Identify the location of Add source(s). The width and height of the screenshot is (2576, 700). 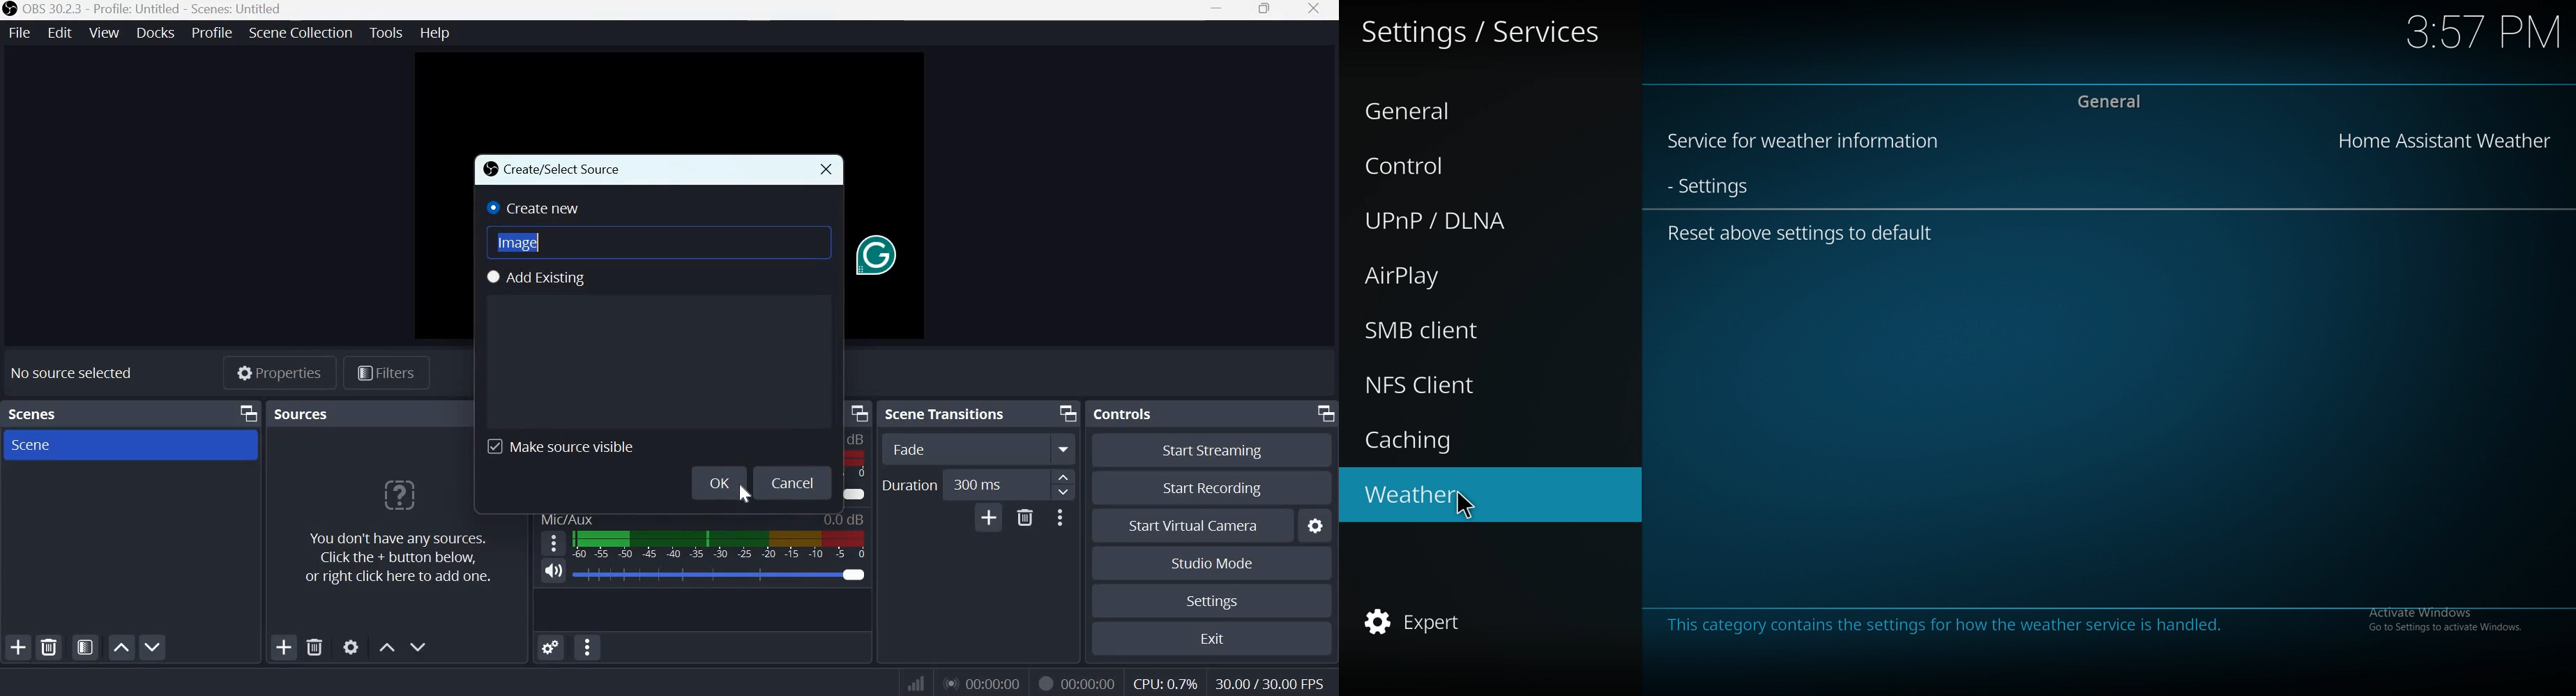
(282, 645).